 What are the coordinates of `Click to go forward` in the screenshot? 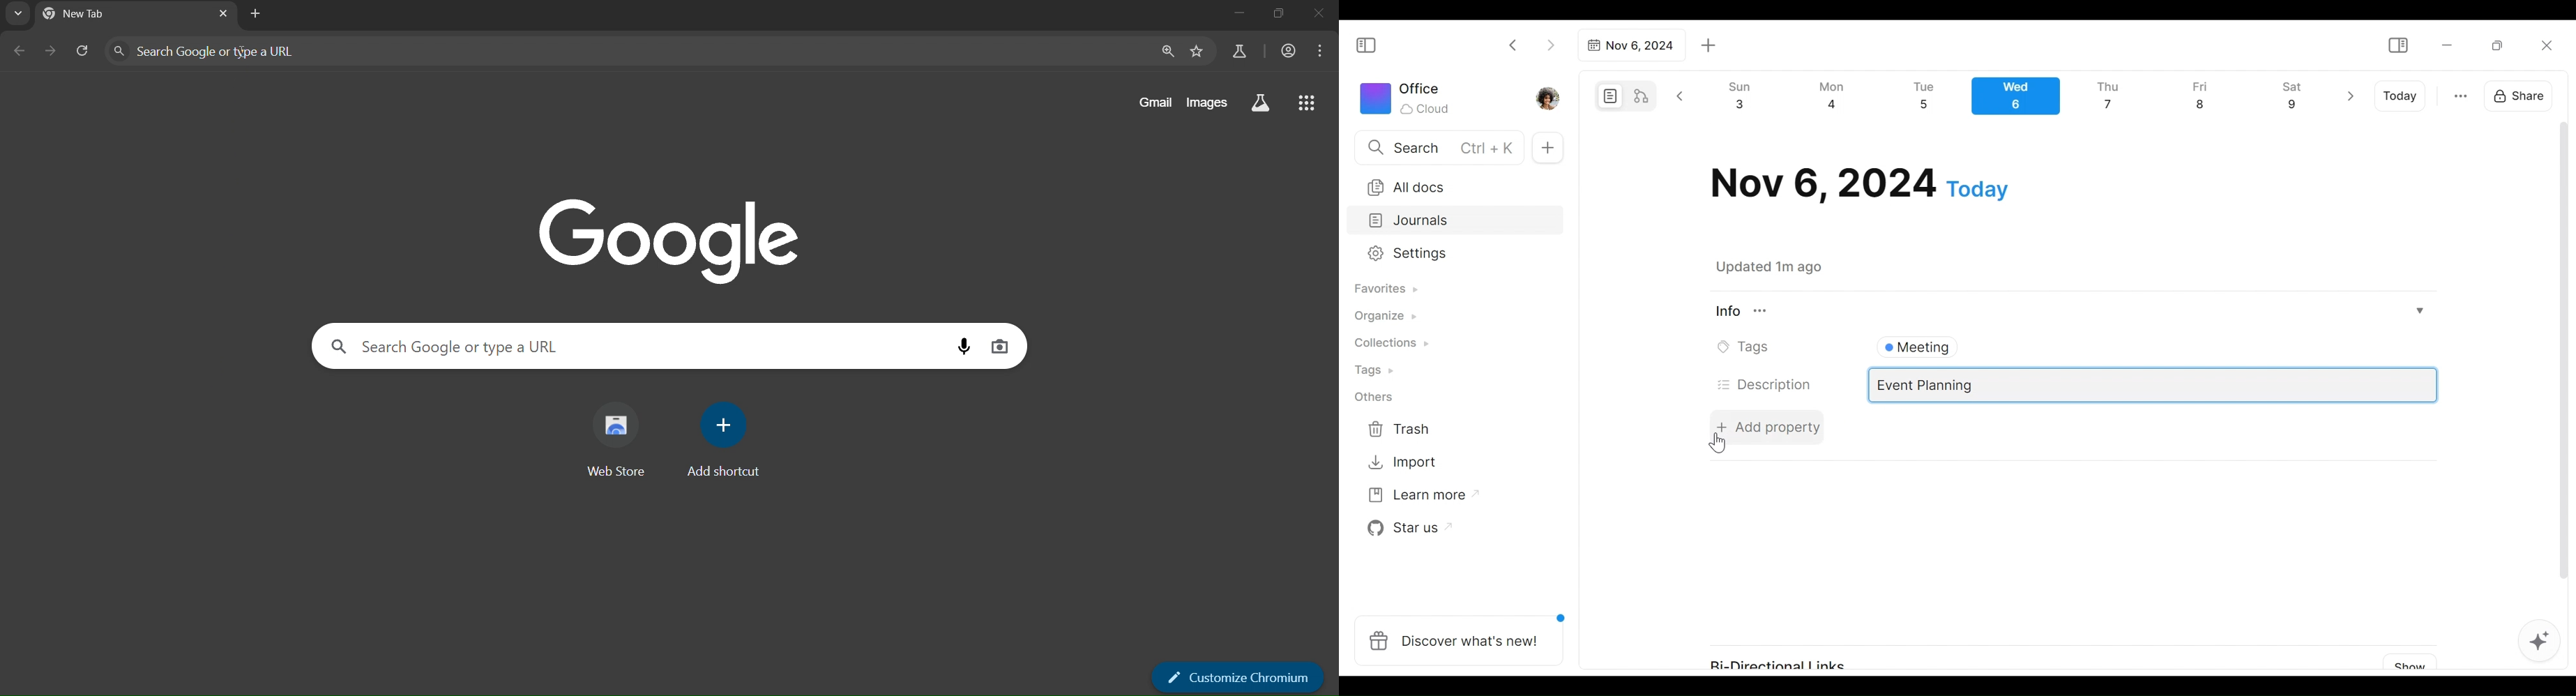 It's located at (1550, 44).